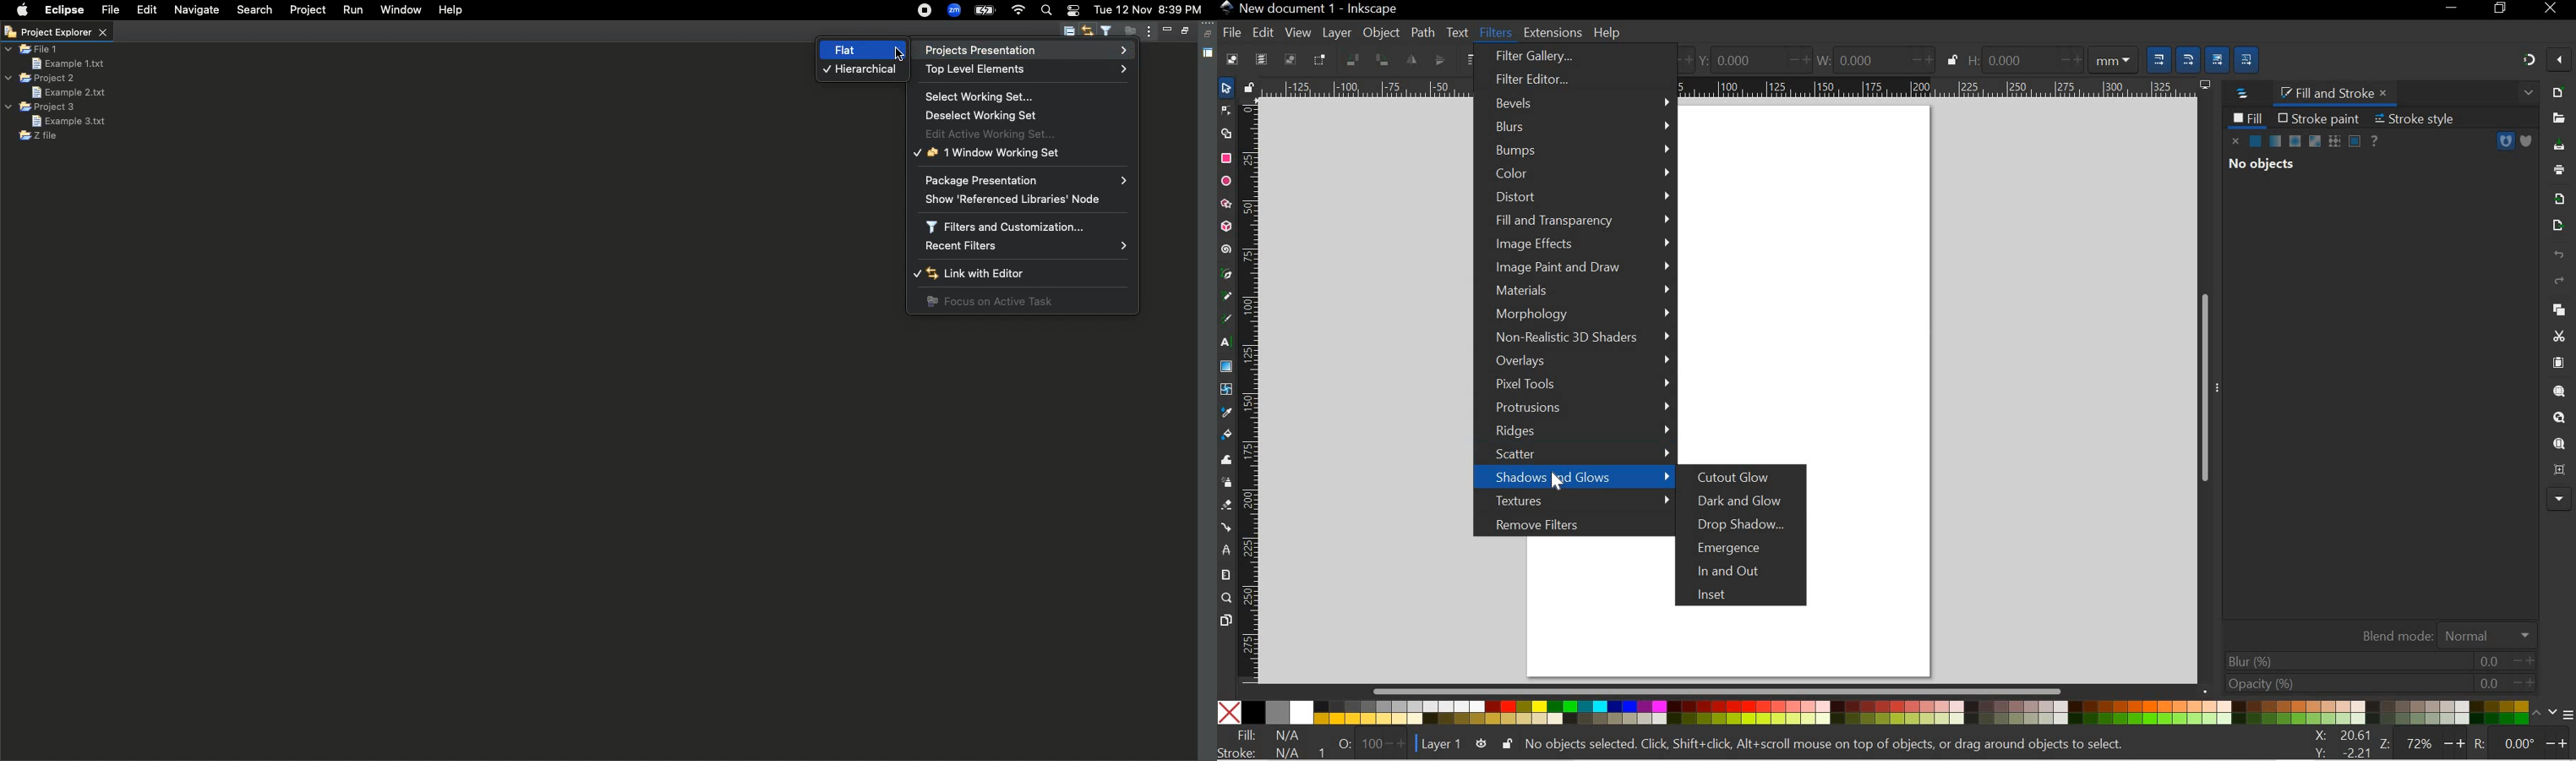 The height and width of the screenshot is (784, 2576). What do you see at coordinates (1577, 268) in the screenshot?
I see `IMAGE PAINT AND DRAW` at bounding box center [1577, 268].